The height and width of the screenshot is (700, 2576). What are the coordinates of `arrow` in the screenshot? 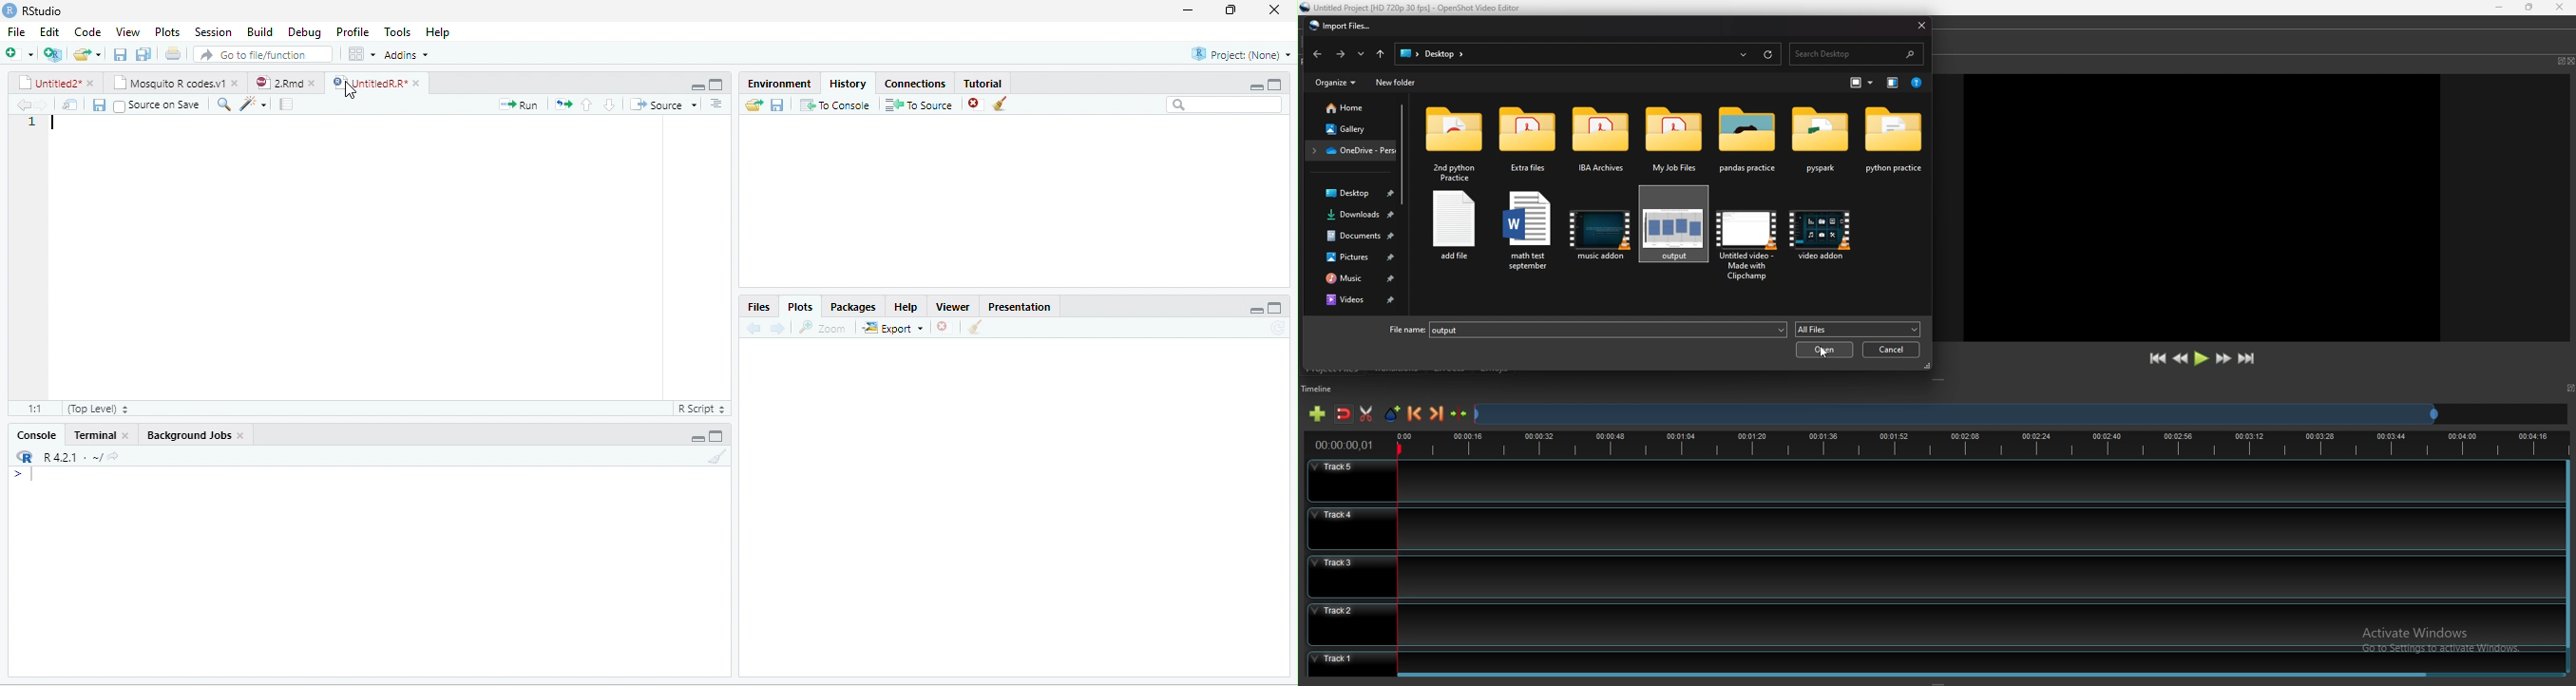 It's located at (21, 105).